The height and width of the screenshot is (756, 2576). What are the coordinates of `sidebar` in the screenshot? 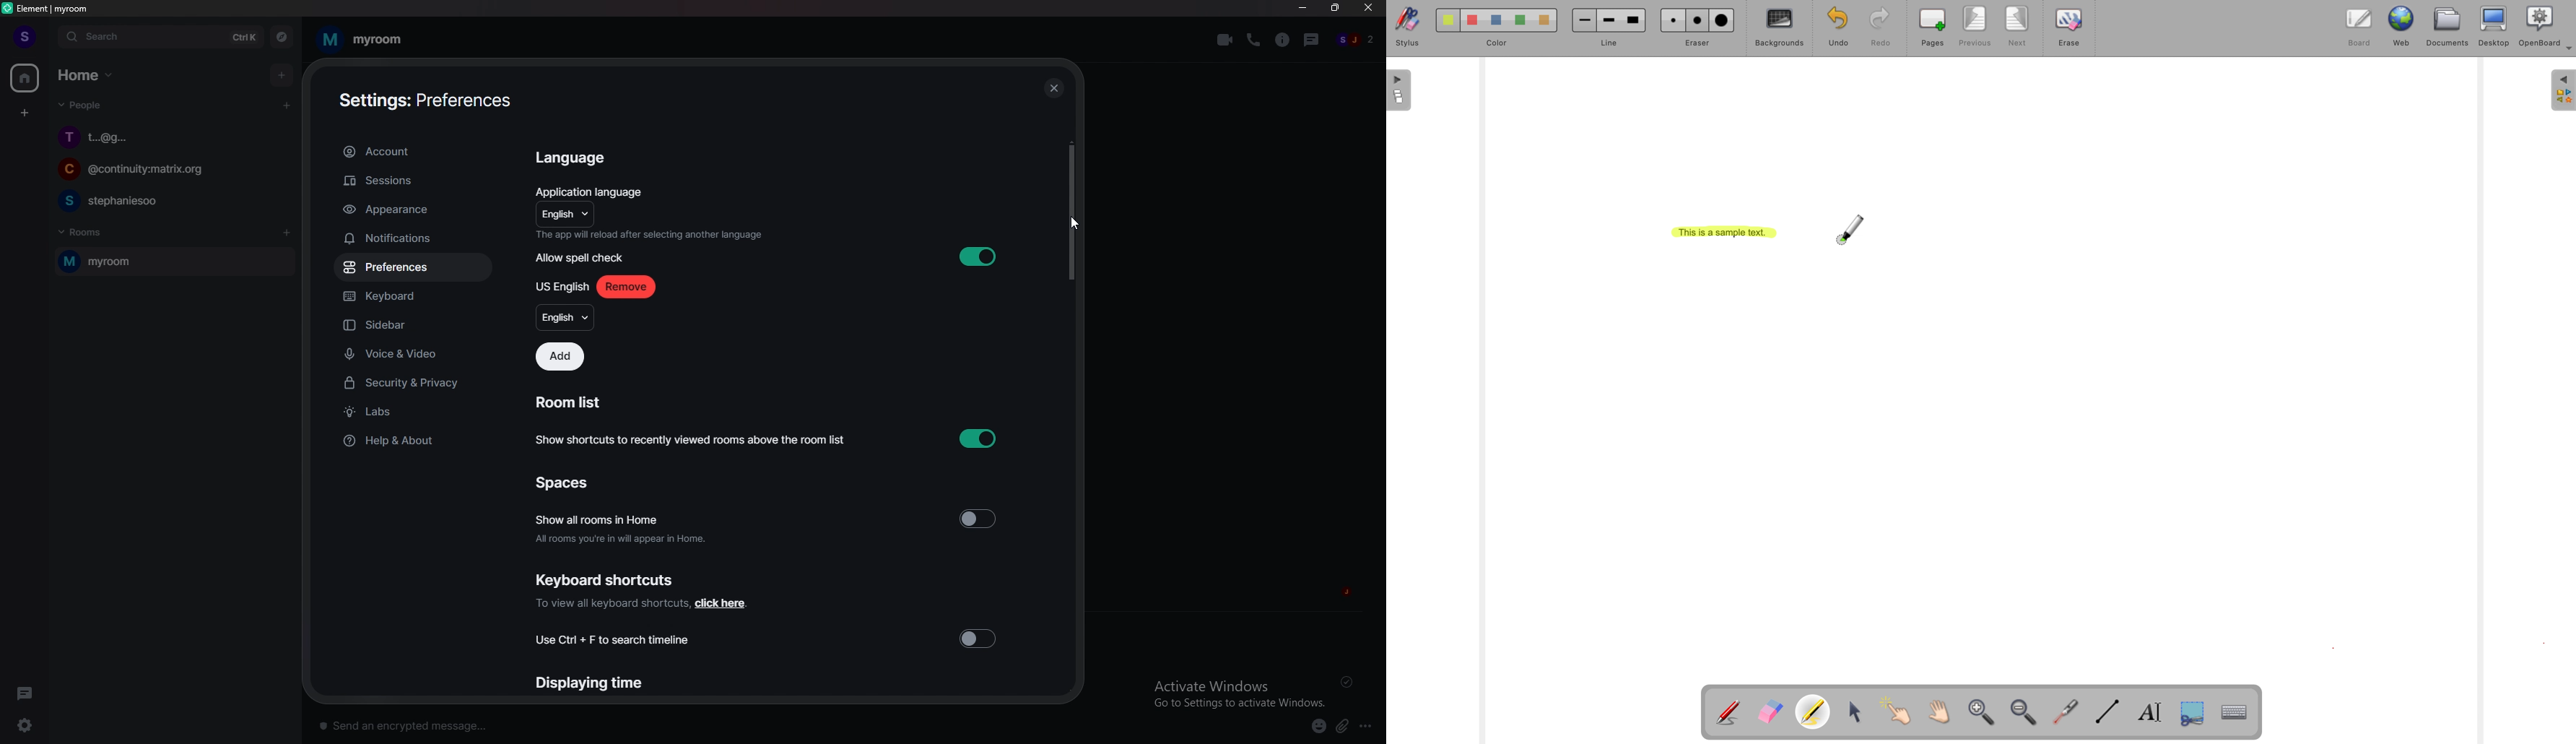 It's located at (417, 326).